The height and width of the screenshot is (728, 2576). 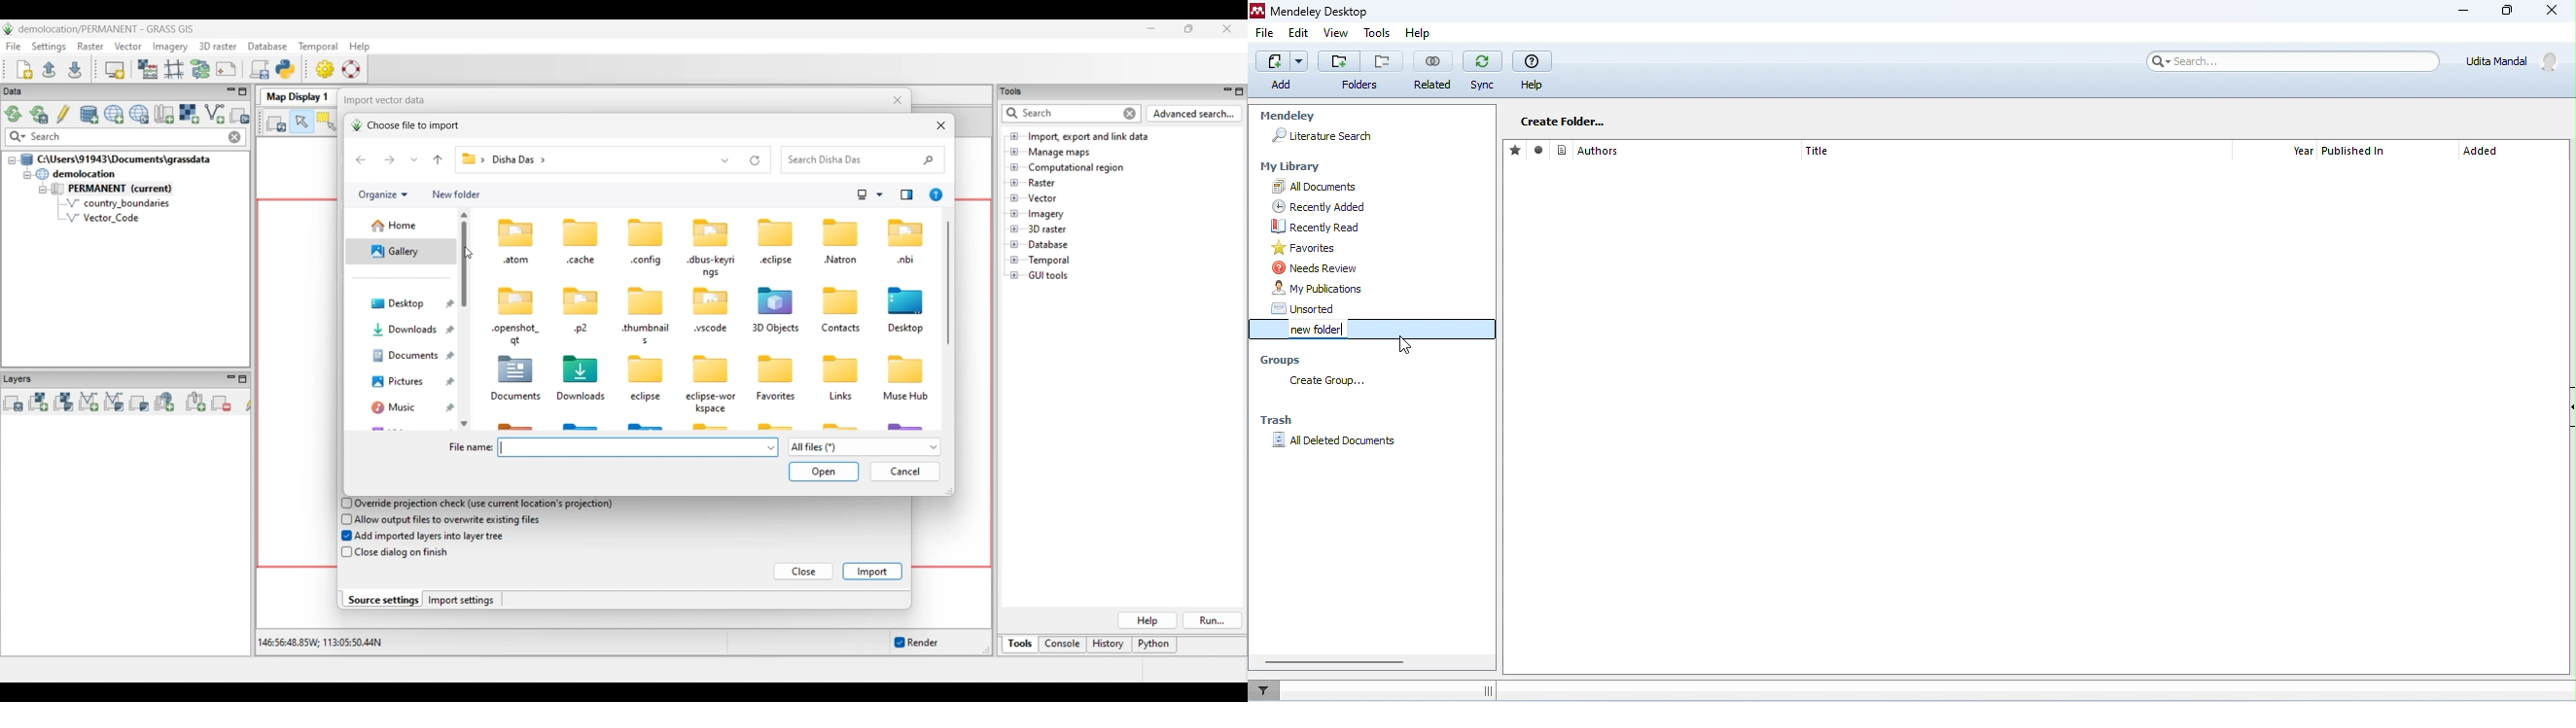 What do you see at coordinates (2465, 13) in the screenshot?
I see `minimize` at bounding box center [2465, 13].